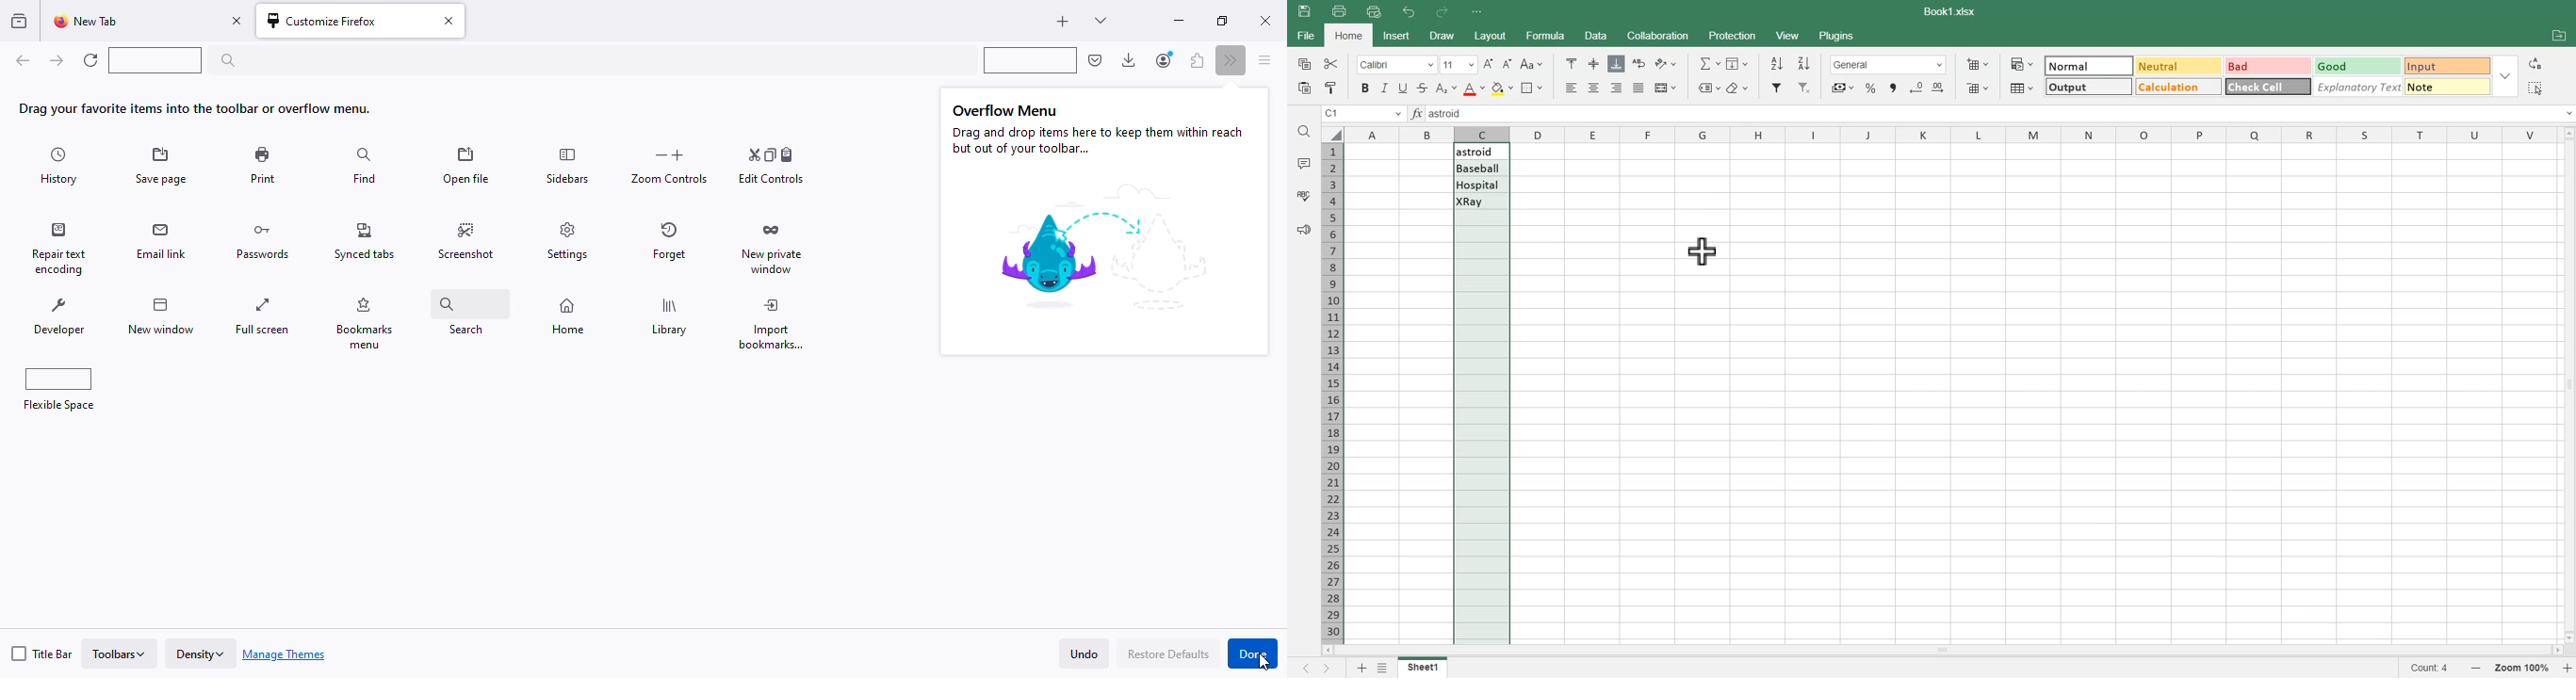 This screenshot has height=700, width=2576. I want to click on close, so click(1266, 21).